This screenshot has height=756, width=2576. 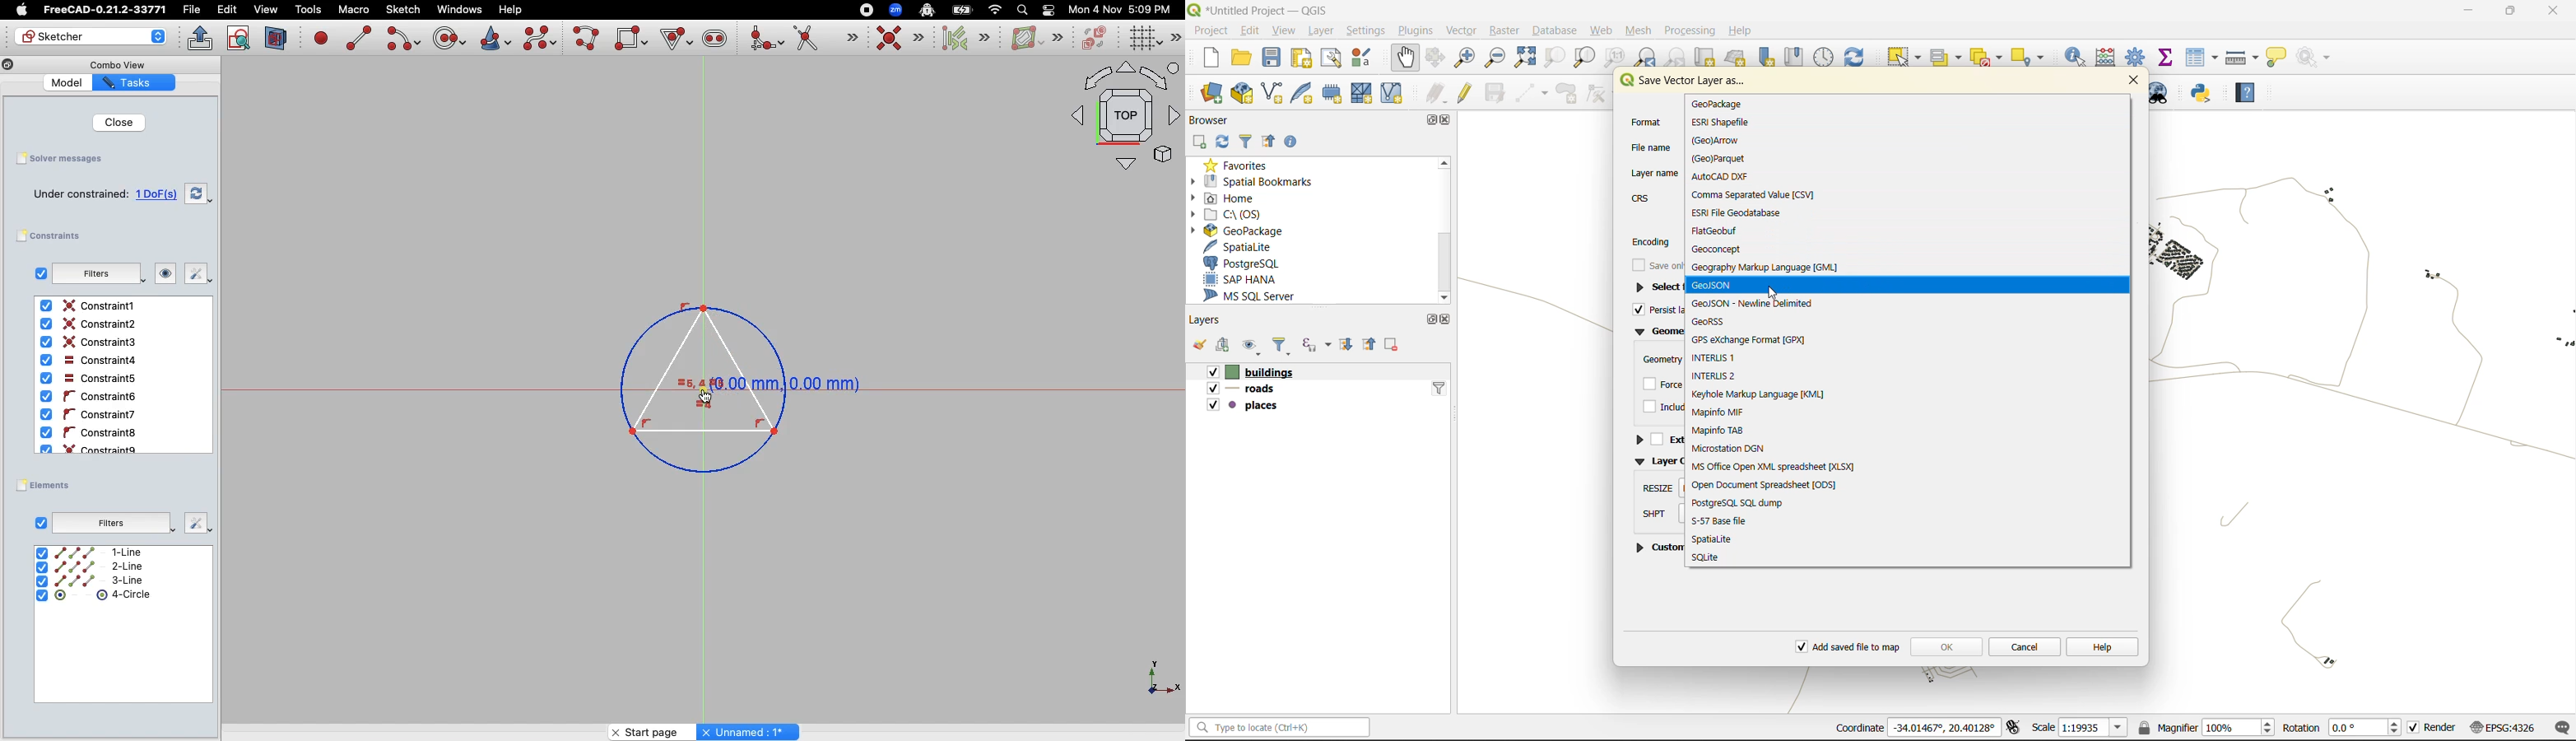 I want to click on expand all, so click(x=1350, y=345).